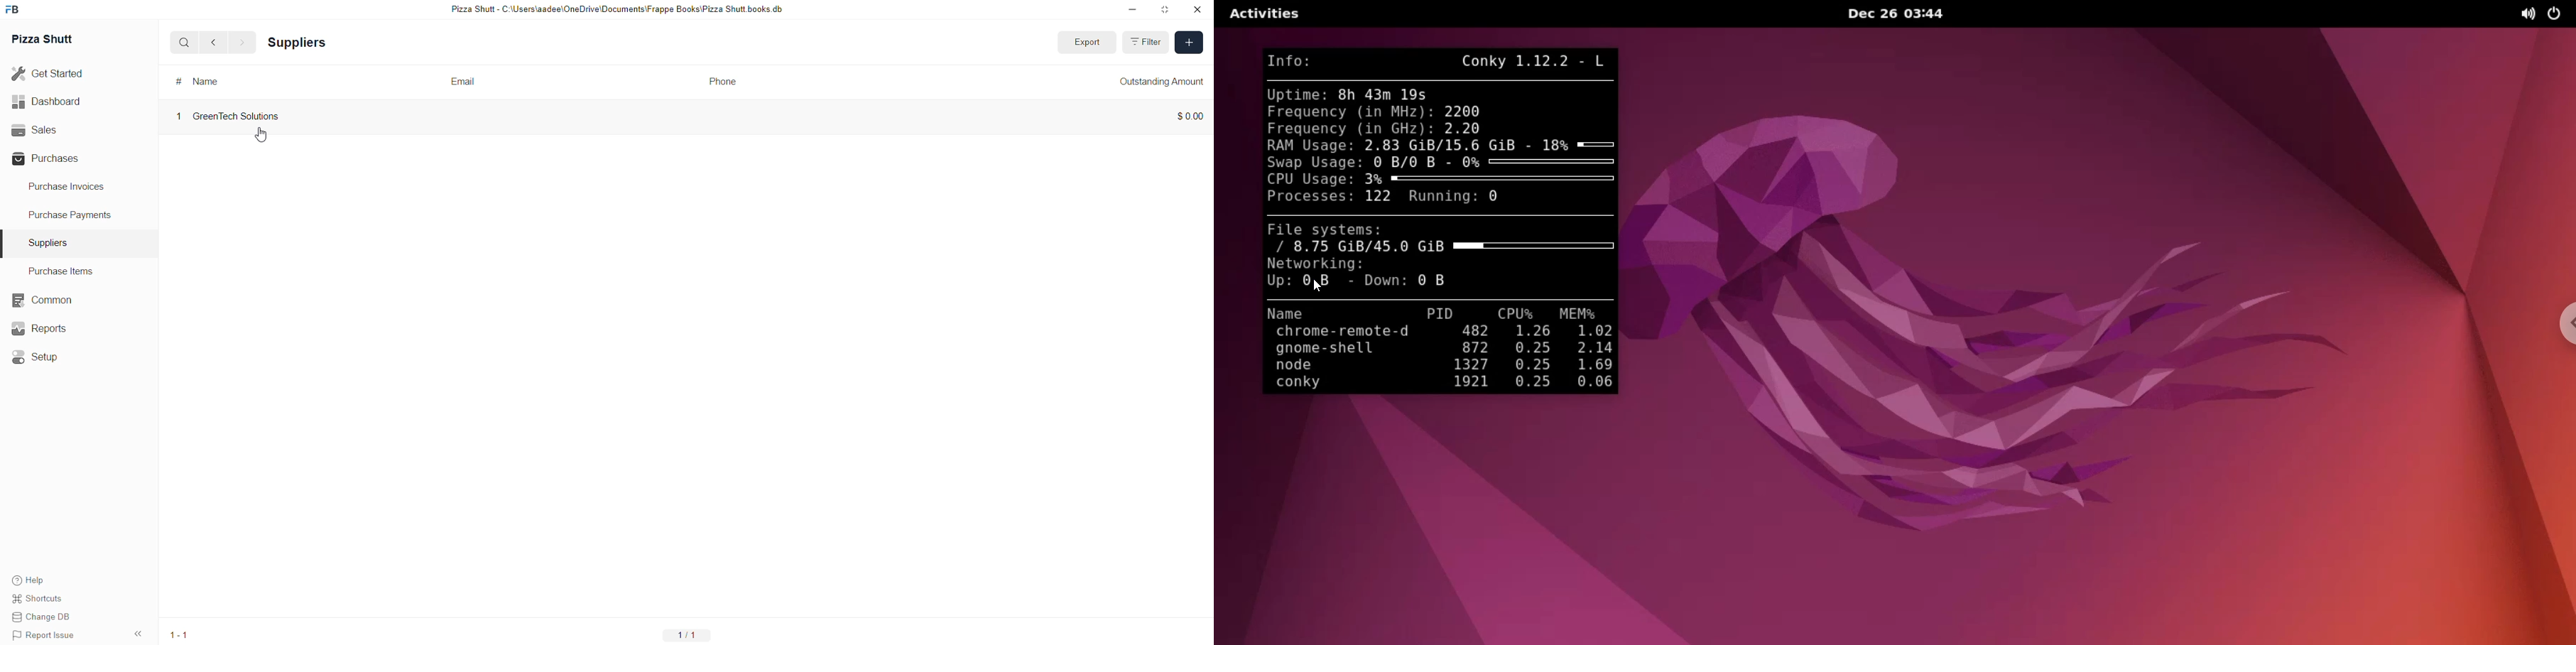 Image resolution: width=2576 pixels, height=672 pixels. What do you see at coordinates (686, 634) in the screenshot?
I see `1-1` at bounding box center [686, 634].